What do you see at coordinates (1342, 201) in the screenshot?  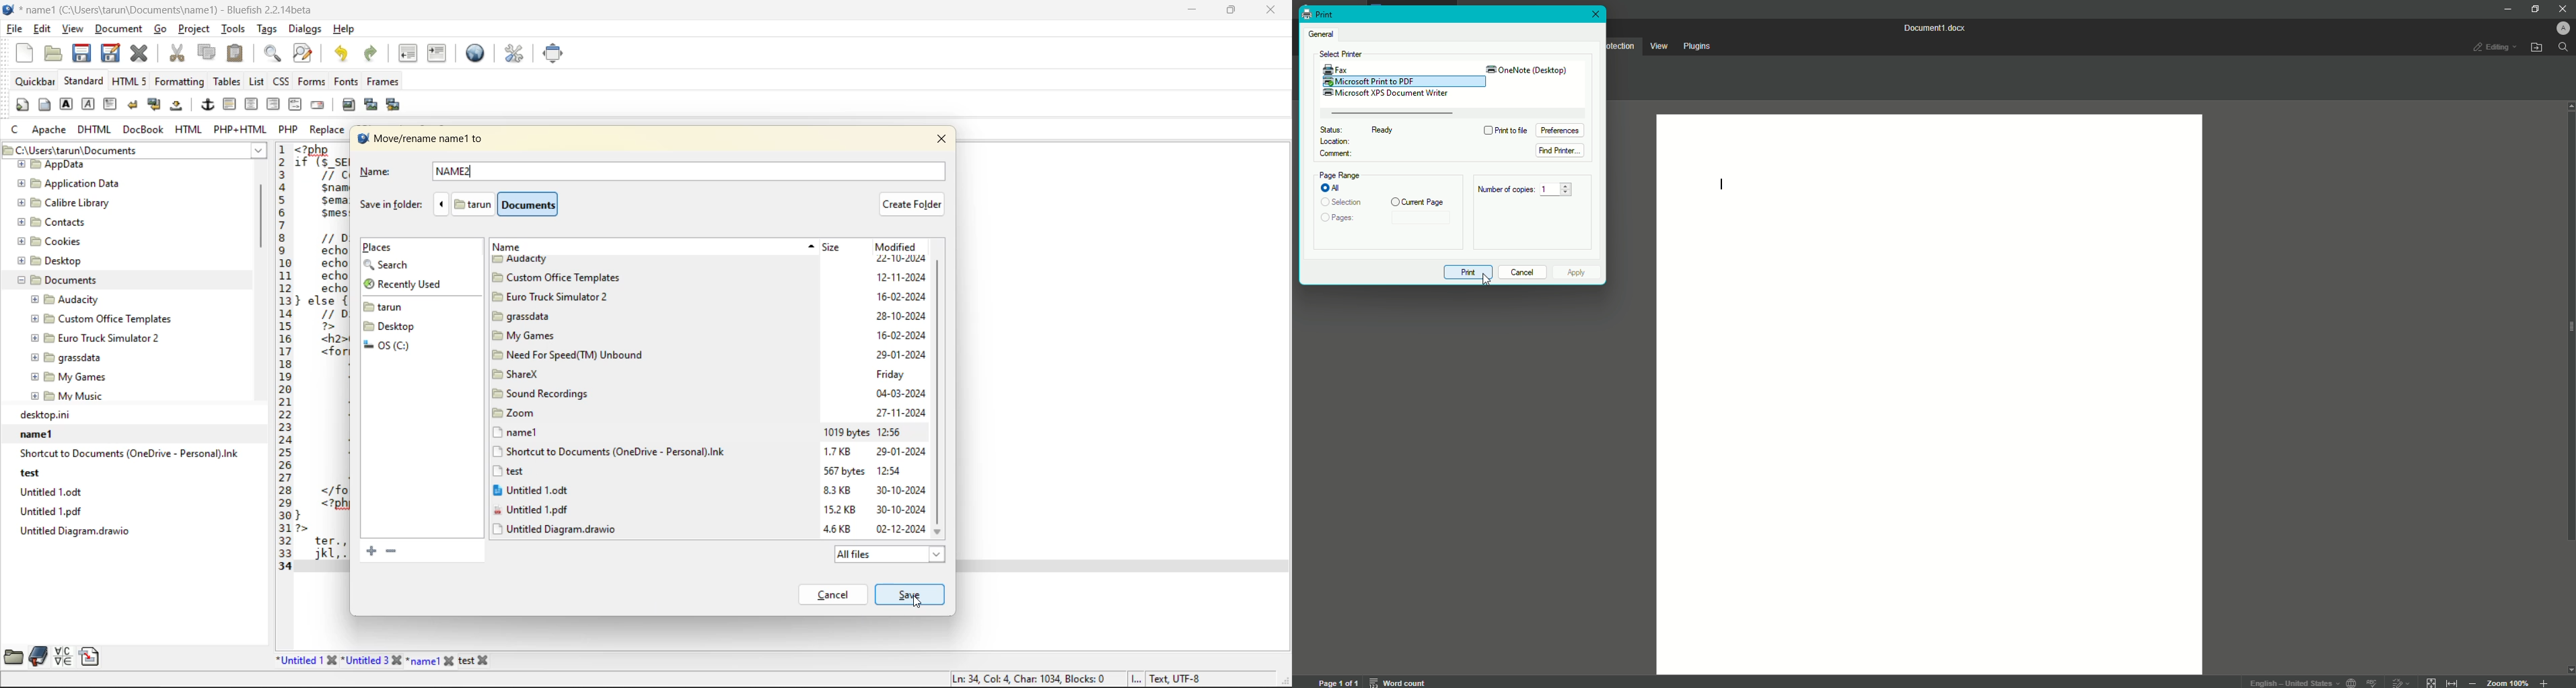 I see `selection` at bounding box center [1342, 201].